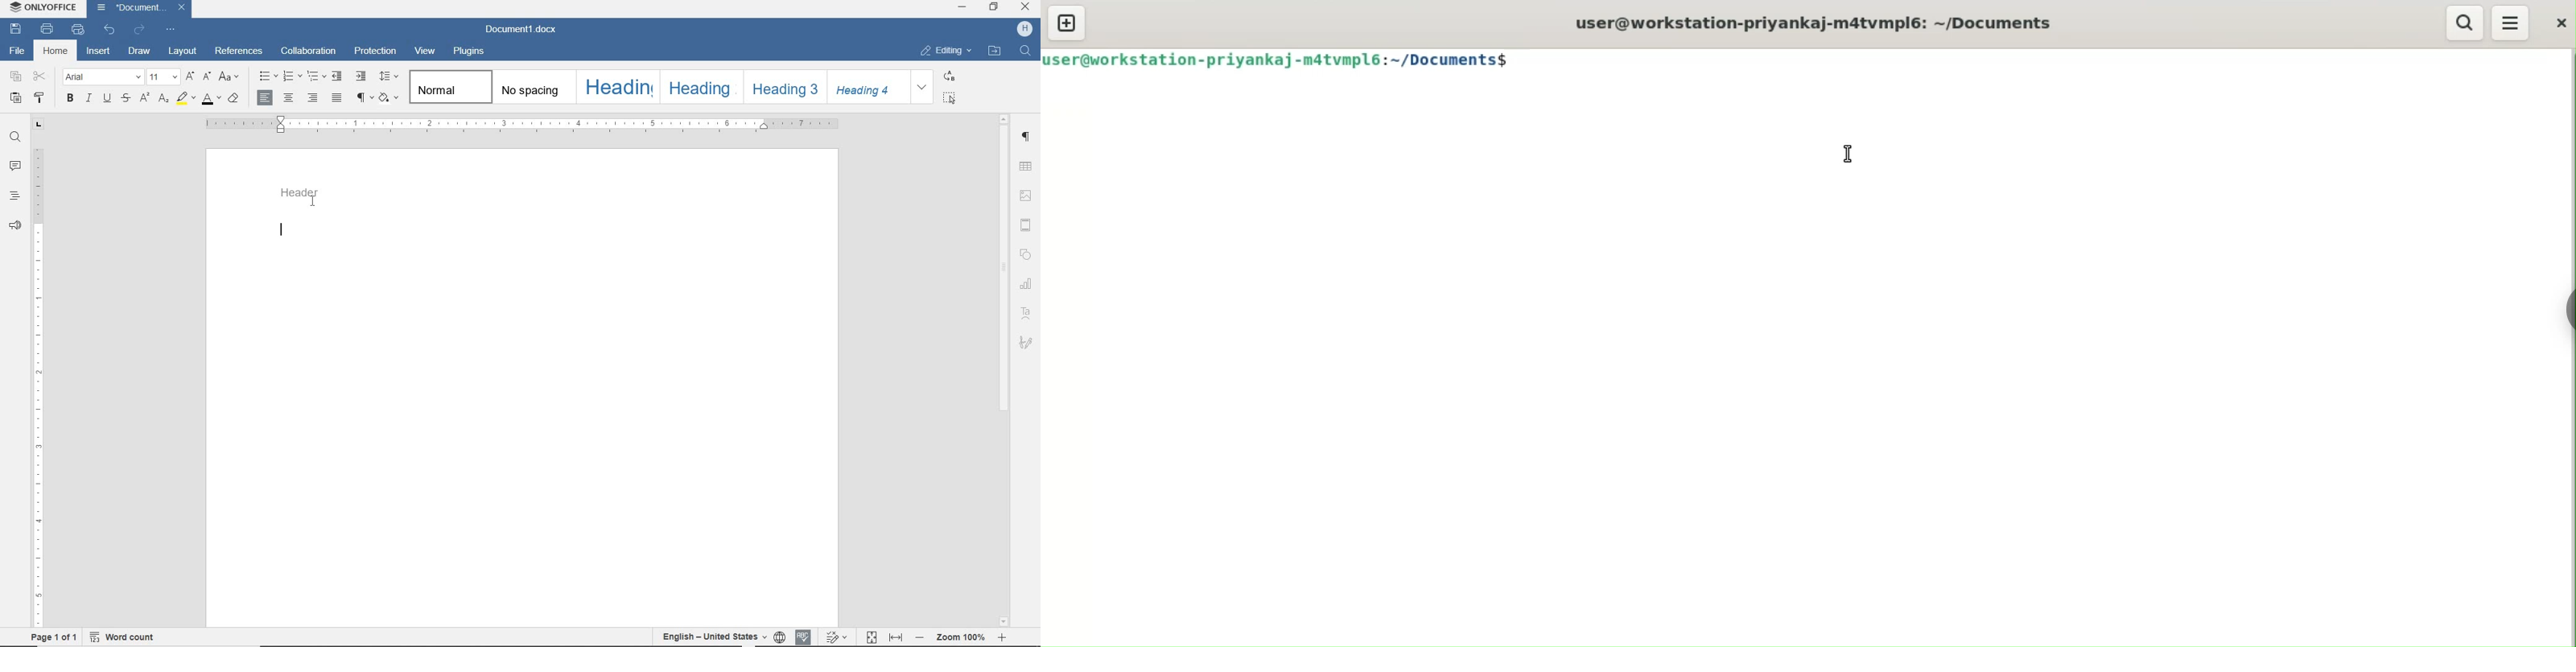 Image resolution: width=2576 pixels, height=672 pixels. I want to click on No Spacing, so click(532, 88).